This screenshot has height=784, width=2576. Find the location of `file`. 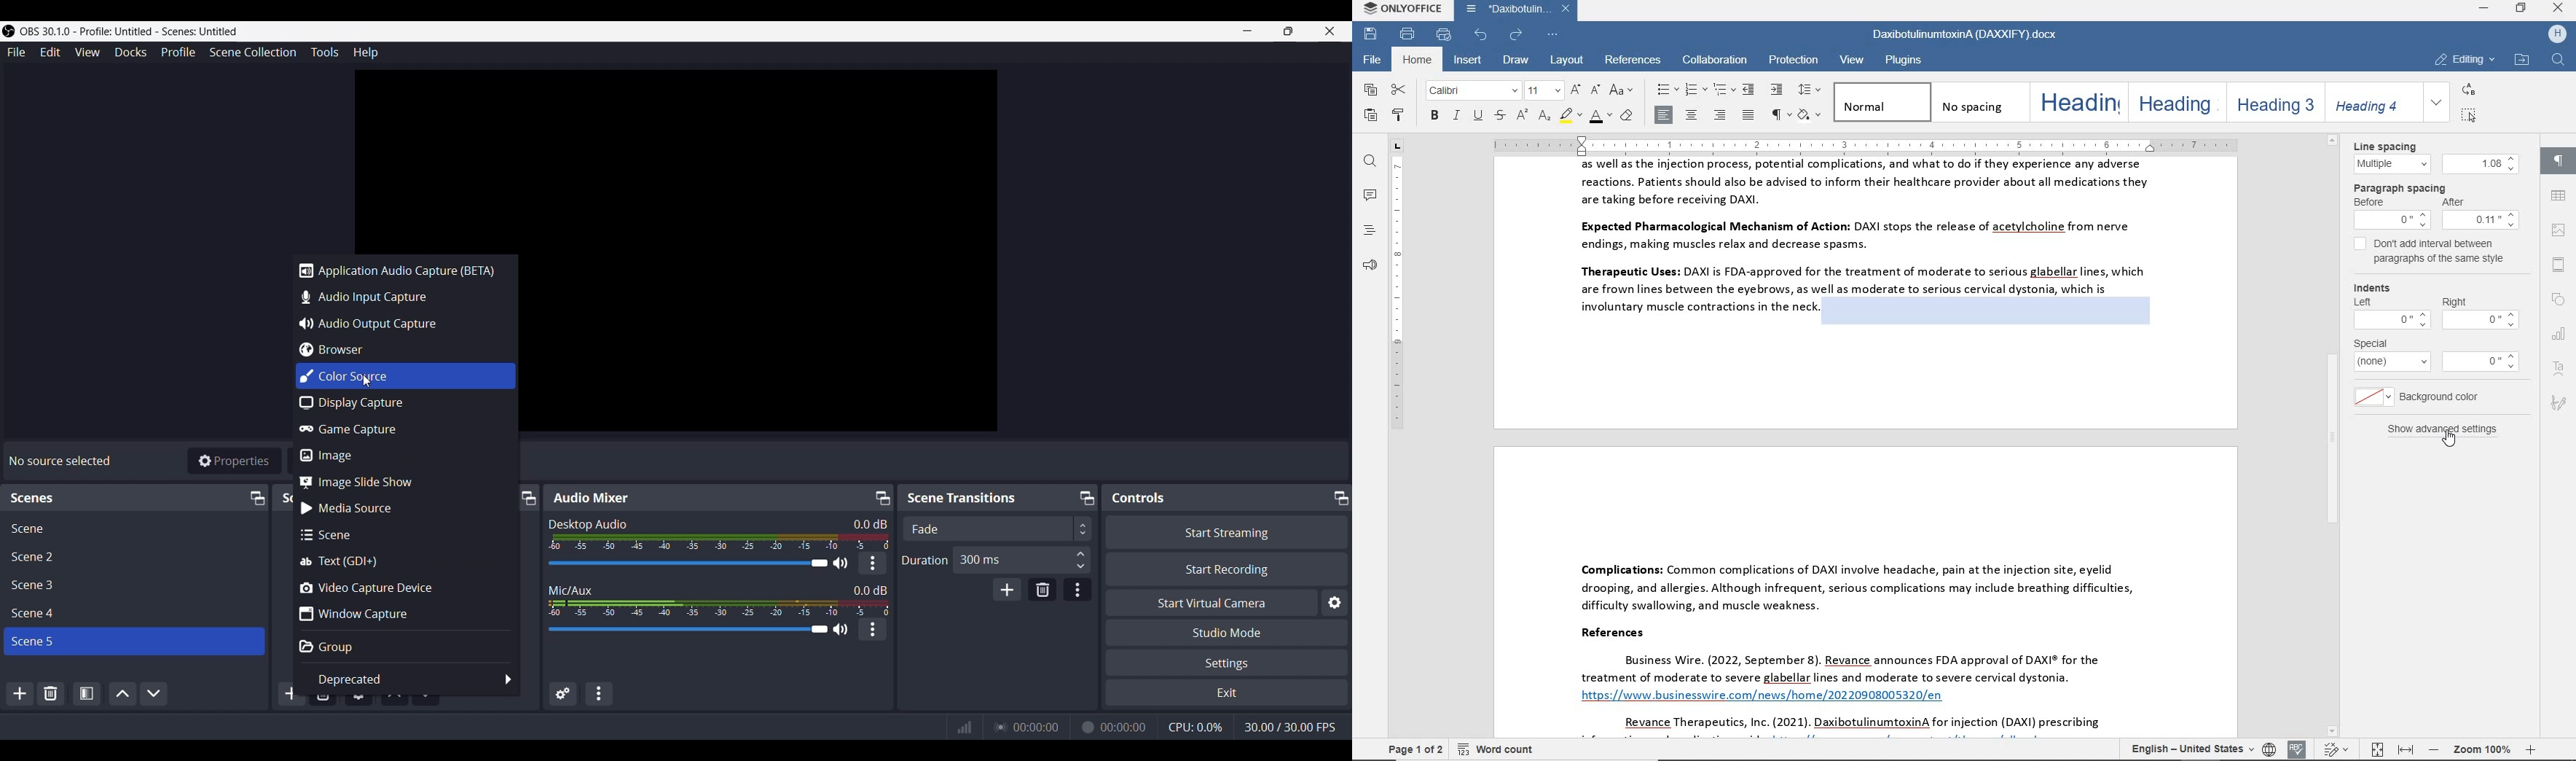

file is located at coordinates (1373, 60).